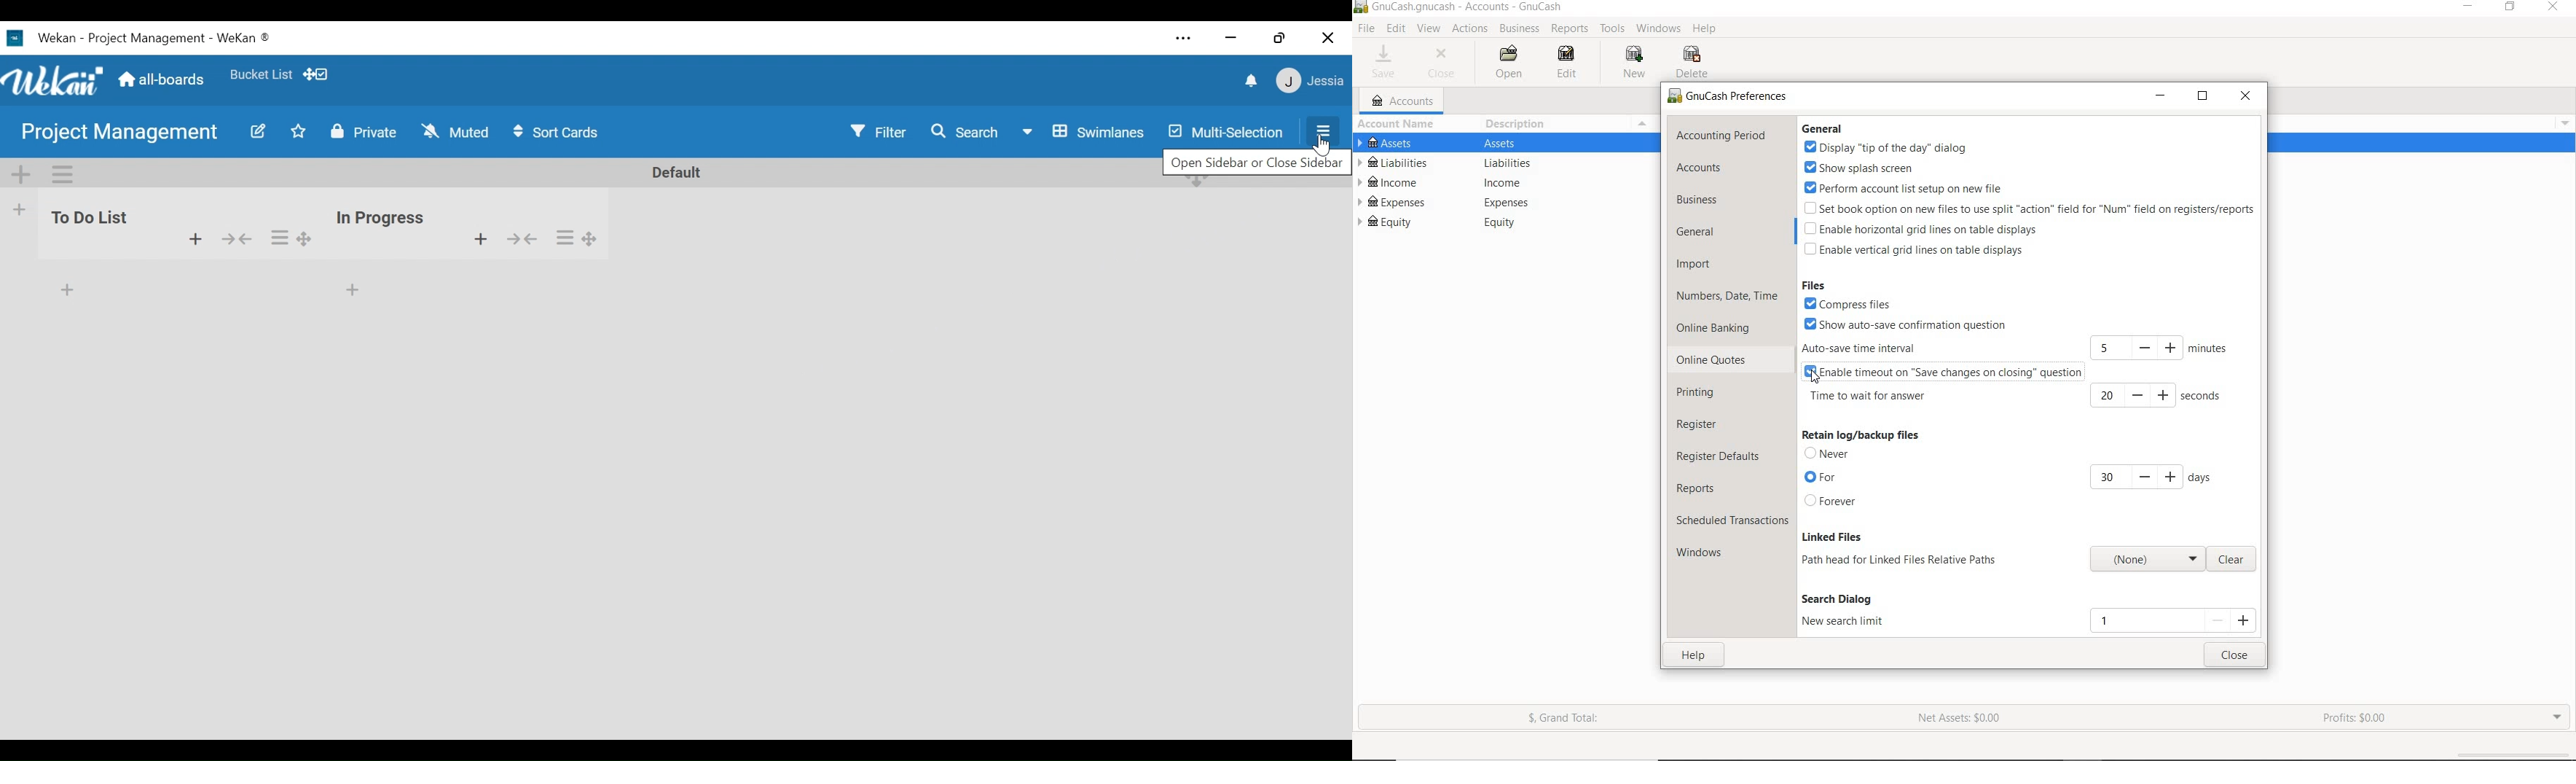 The height and width of the screenshot is (784, 2576). Describe the element at coordinates (1860, 435) in the screenshot. I see `retain log/ backup files` at that location.